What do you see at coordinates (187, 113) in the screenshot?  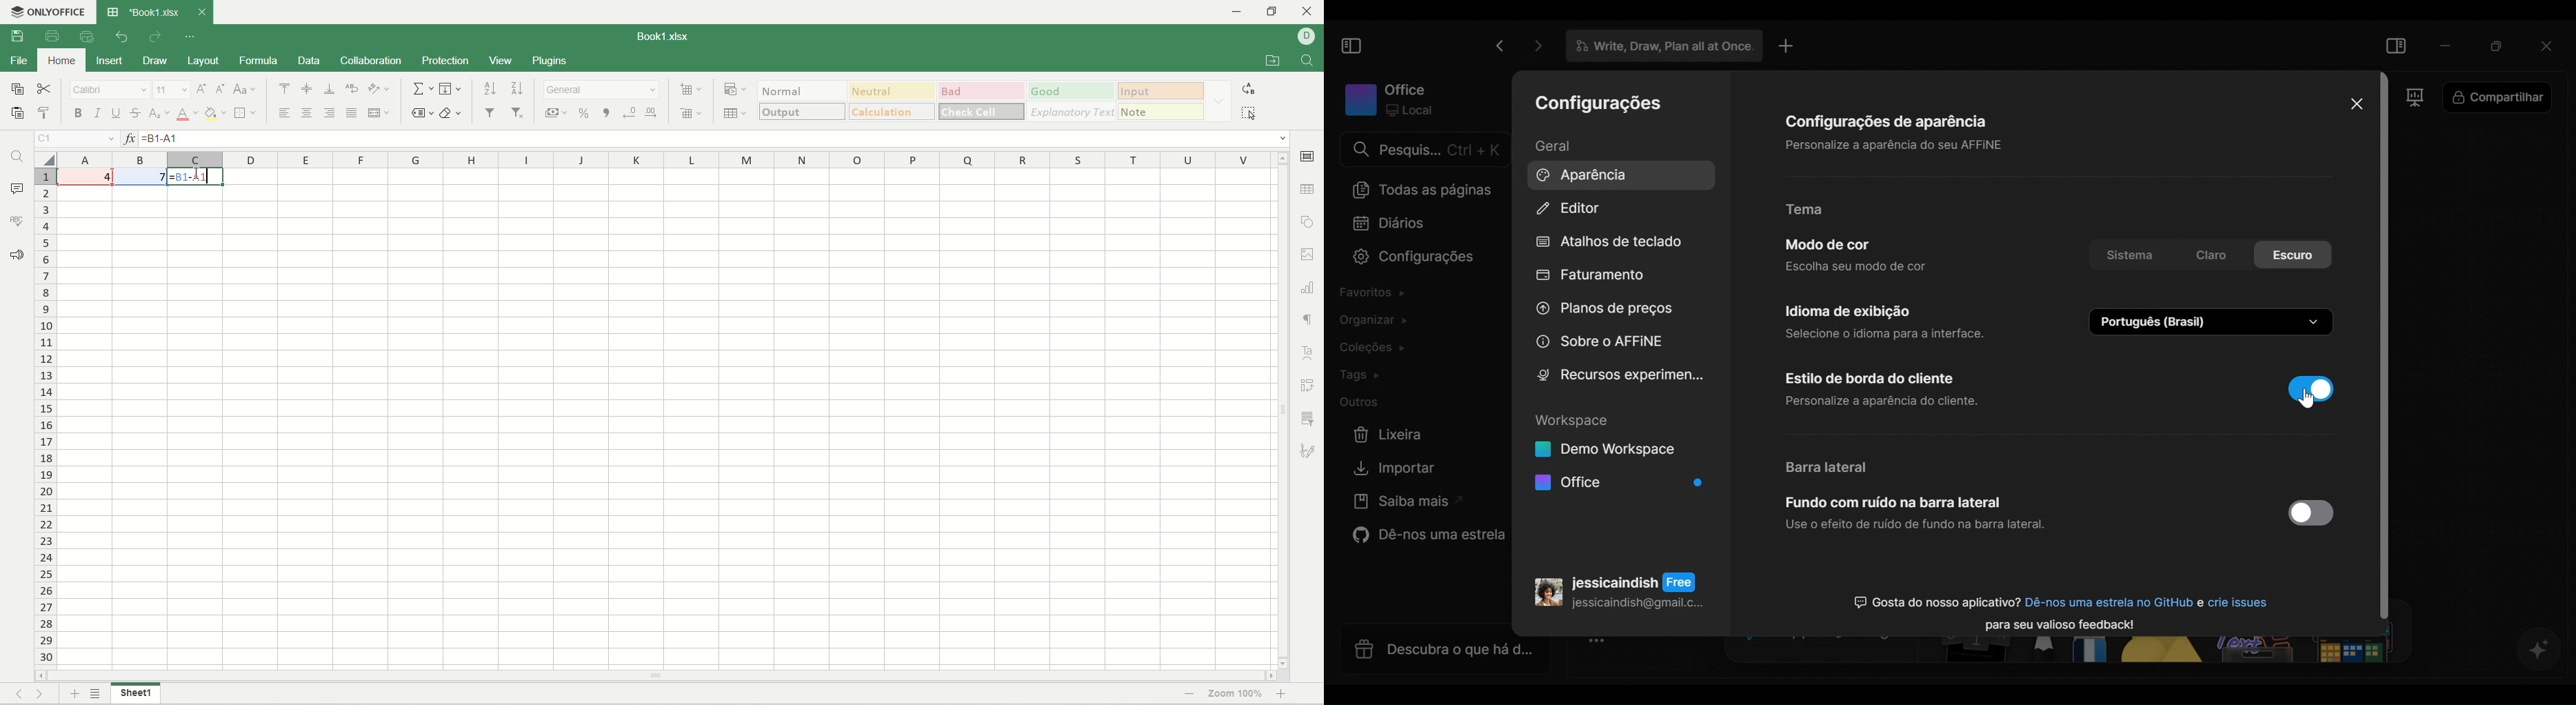 I see `font color` at bounding box center [187, 113].